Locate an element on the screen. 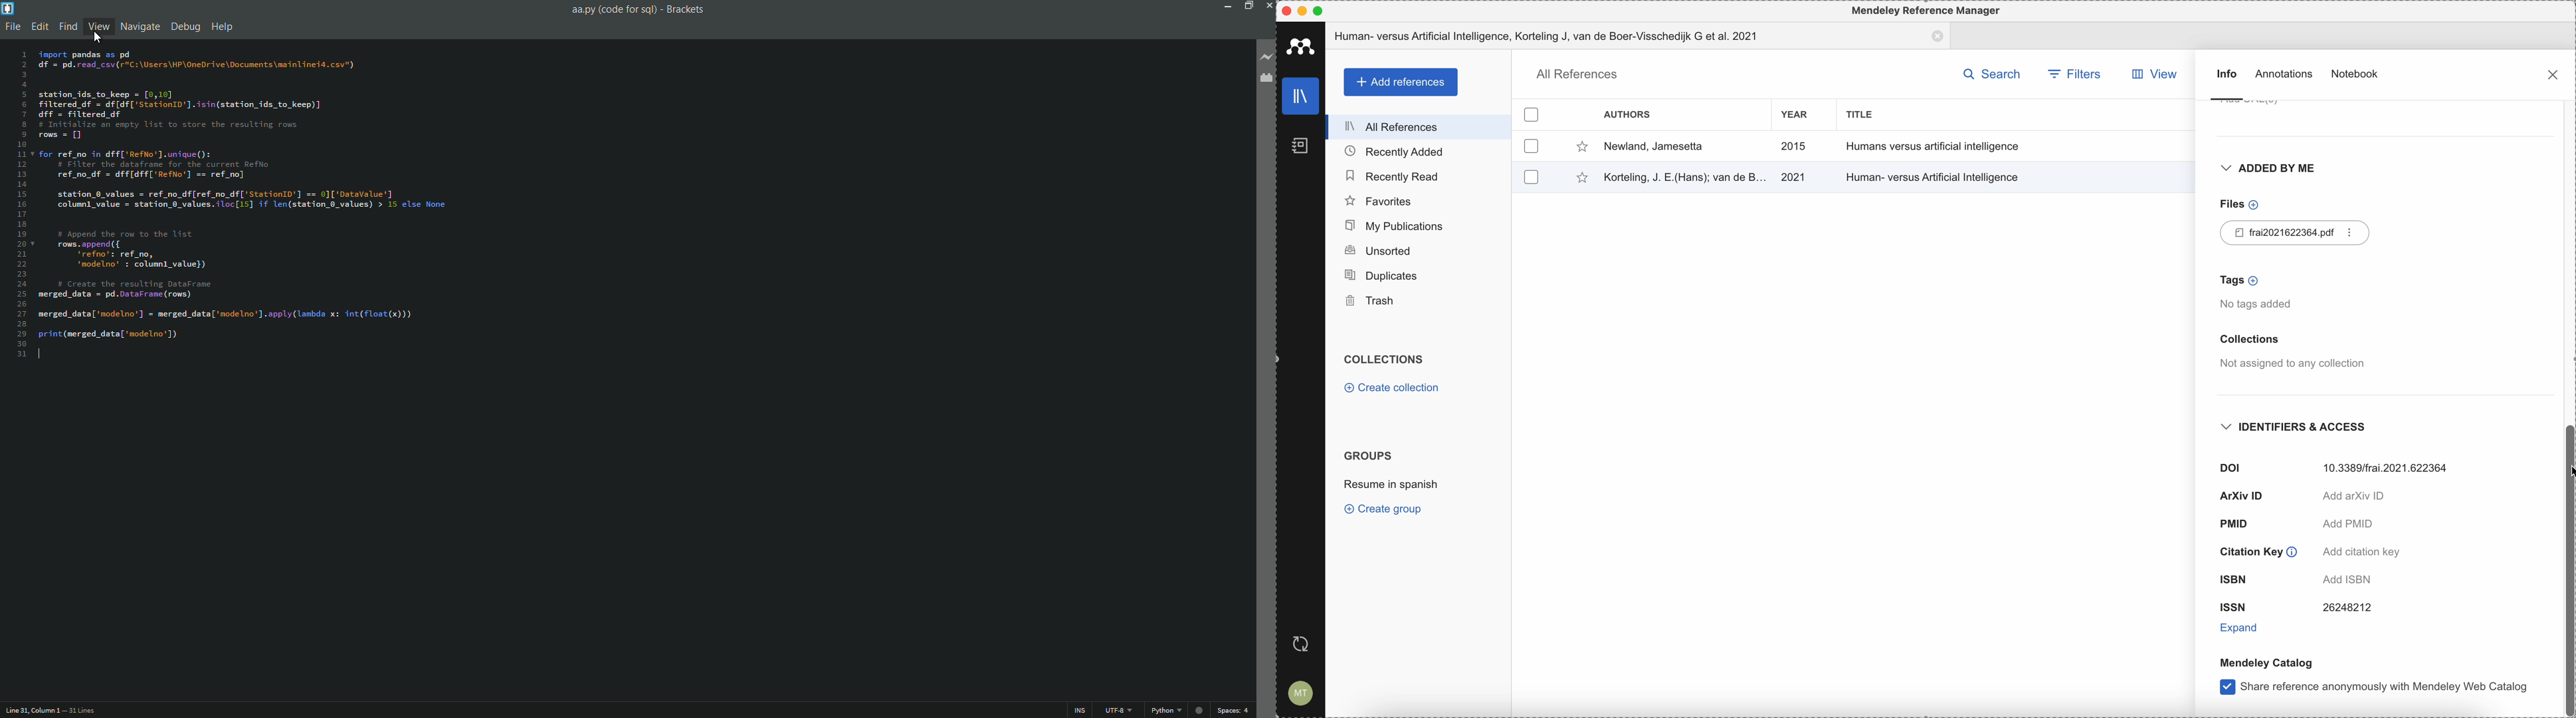 This screenshot has height=728, width=2576. Line numbers is located at coordinates (13, 202).